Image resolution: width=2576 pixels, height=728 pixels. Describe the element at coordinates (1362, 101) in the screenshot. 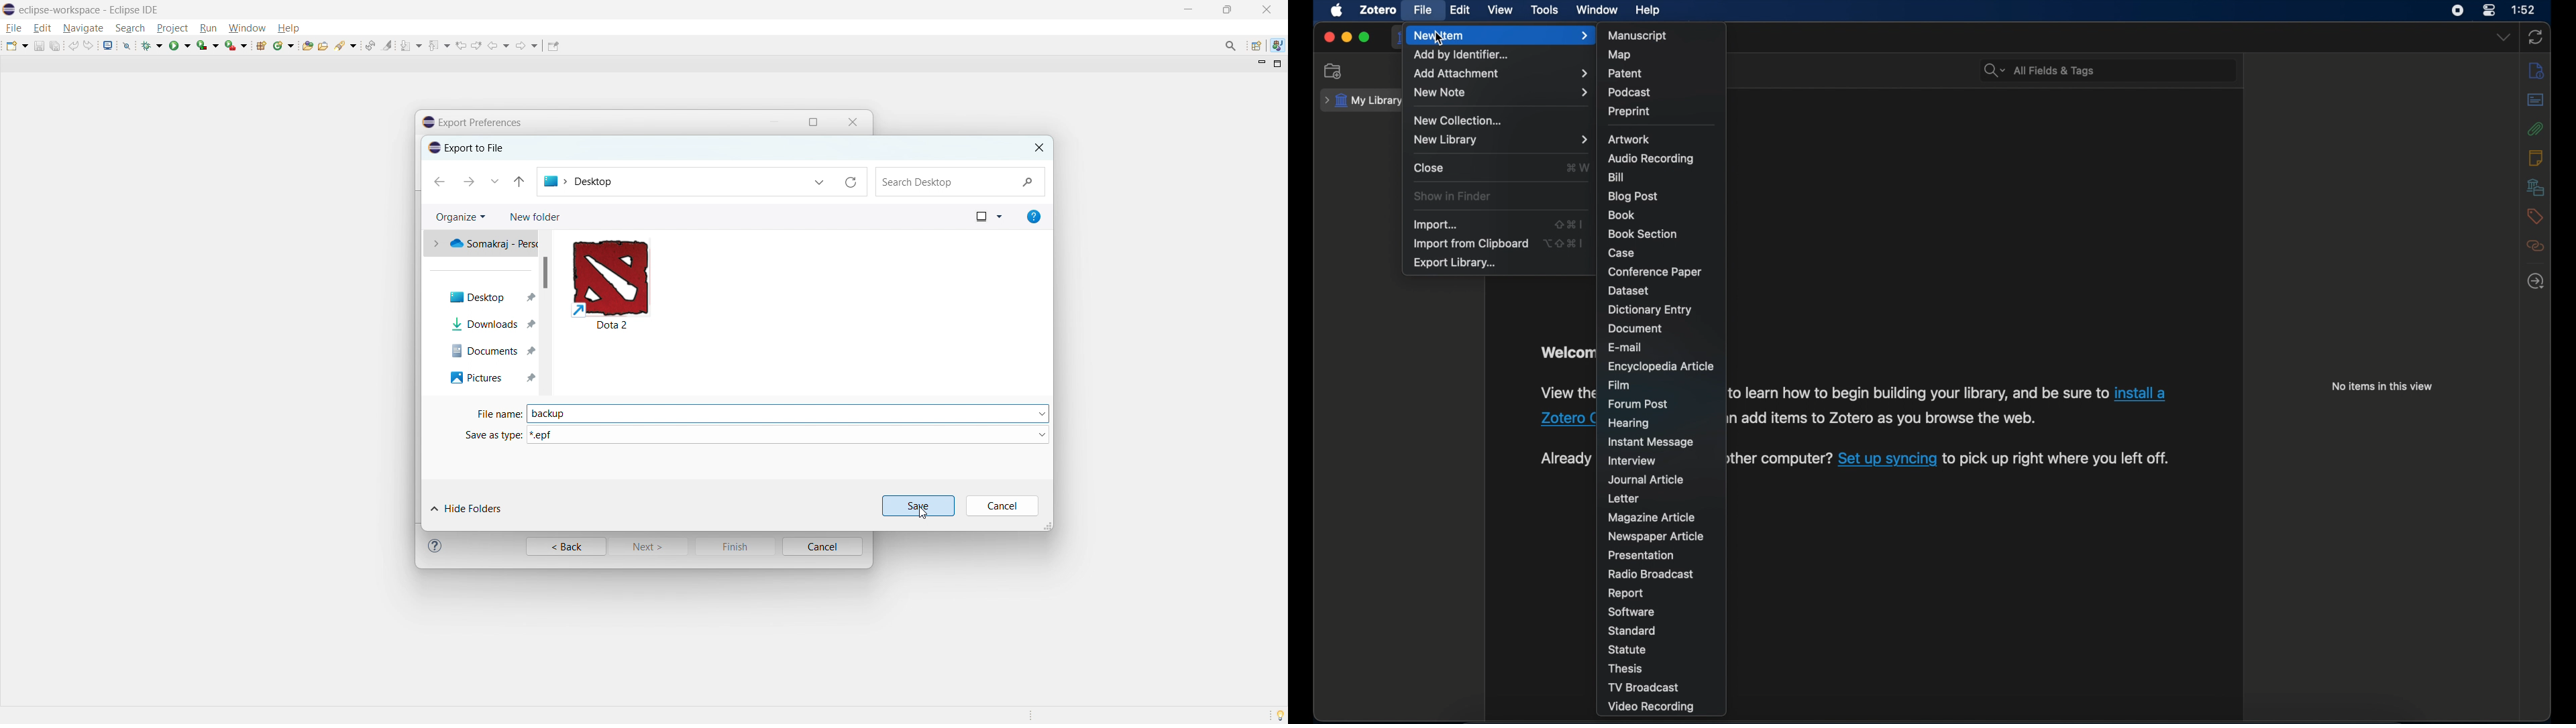

I see `my library` at that location.